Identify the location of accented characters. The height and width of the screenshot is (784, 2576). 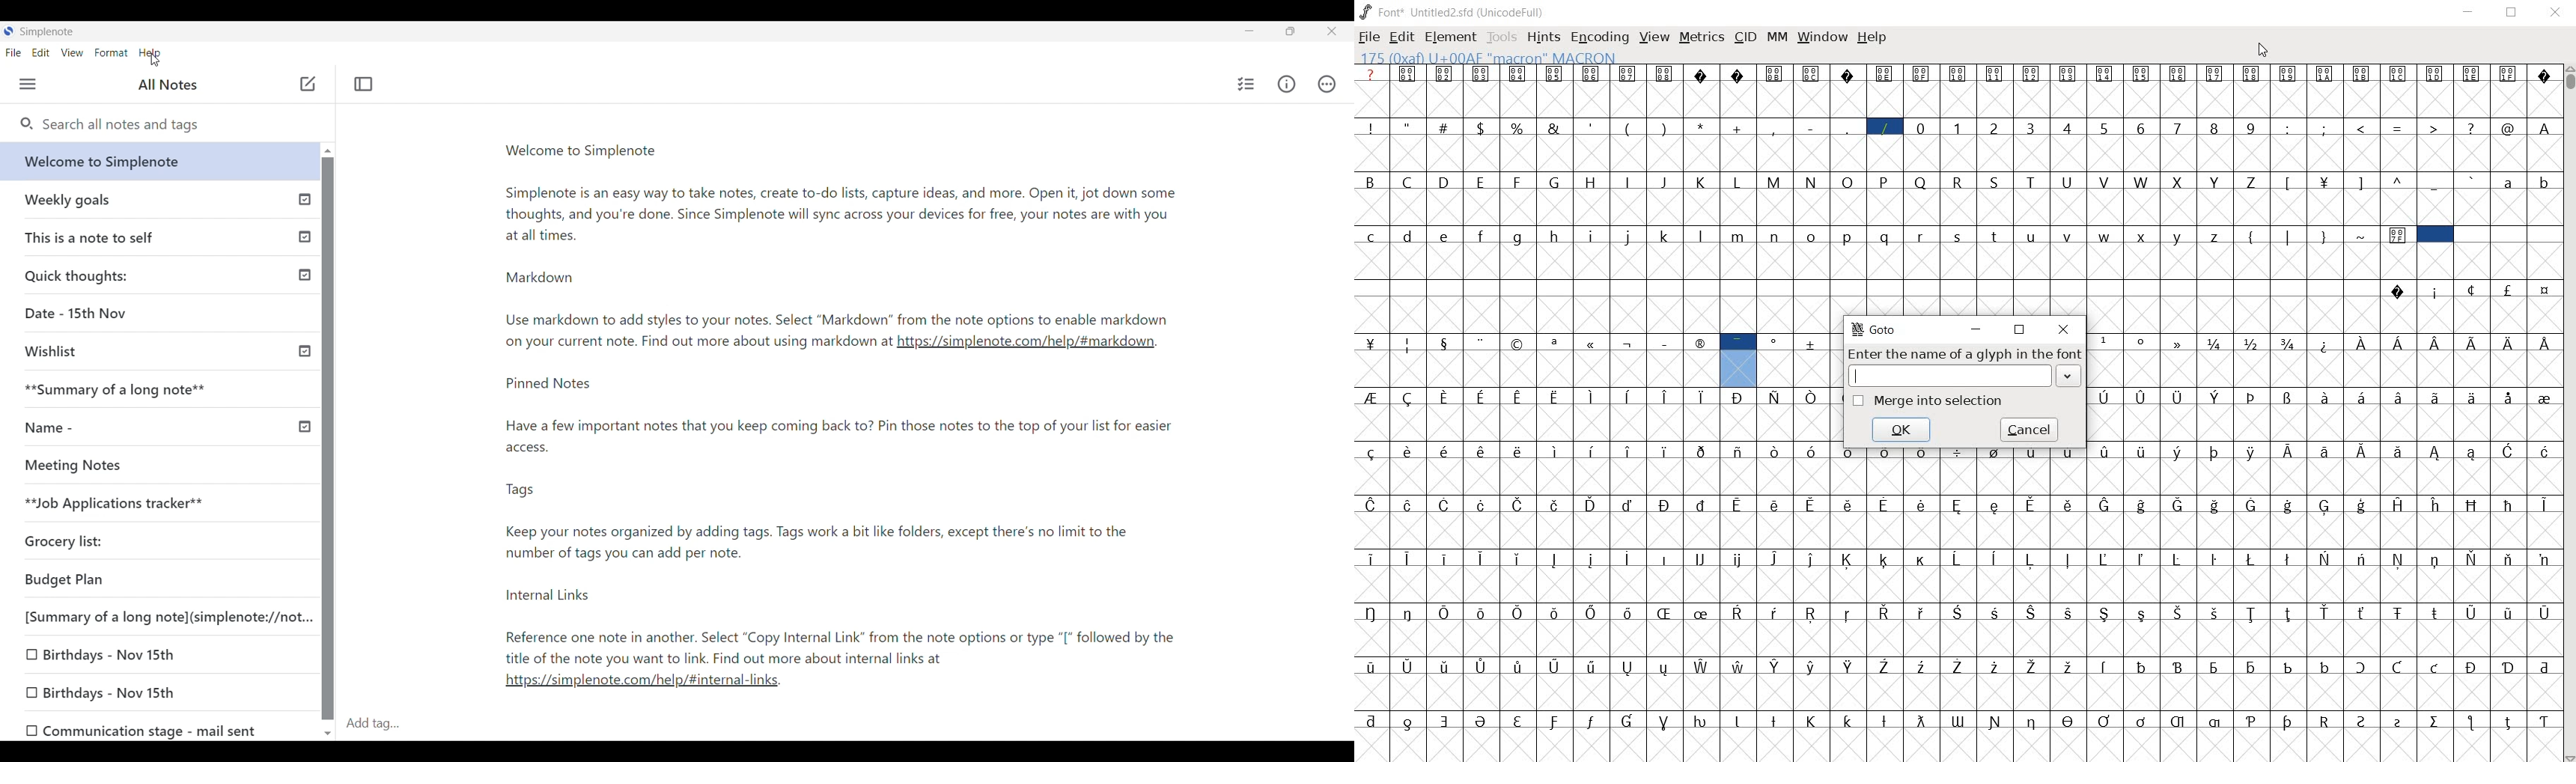
(1973, 522).